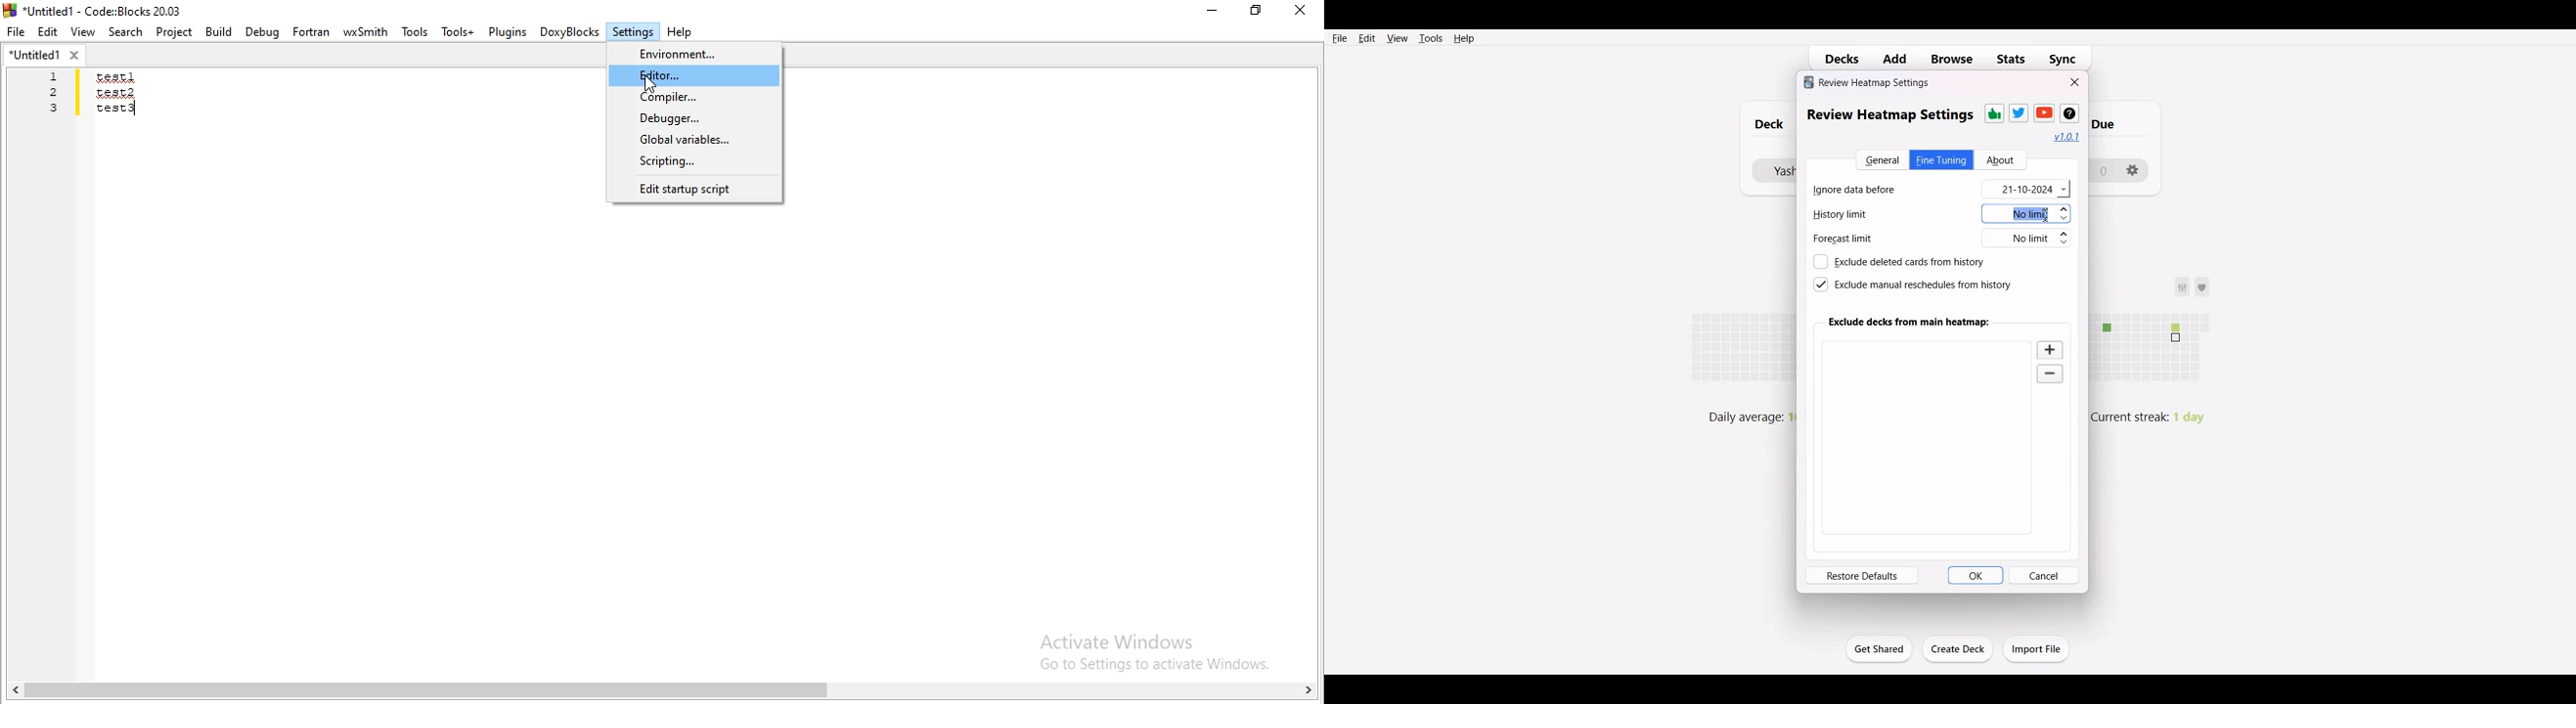 The width and height of the screenshot is (2576, 728). I want to click on Cancel, so click(2044, 575).